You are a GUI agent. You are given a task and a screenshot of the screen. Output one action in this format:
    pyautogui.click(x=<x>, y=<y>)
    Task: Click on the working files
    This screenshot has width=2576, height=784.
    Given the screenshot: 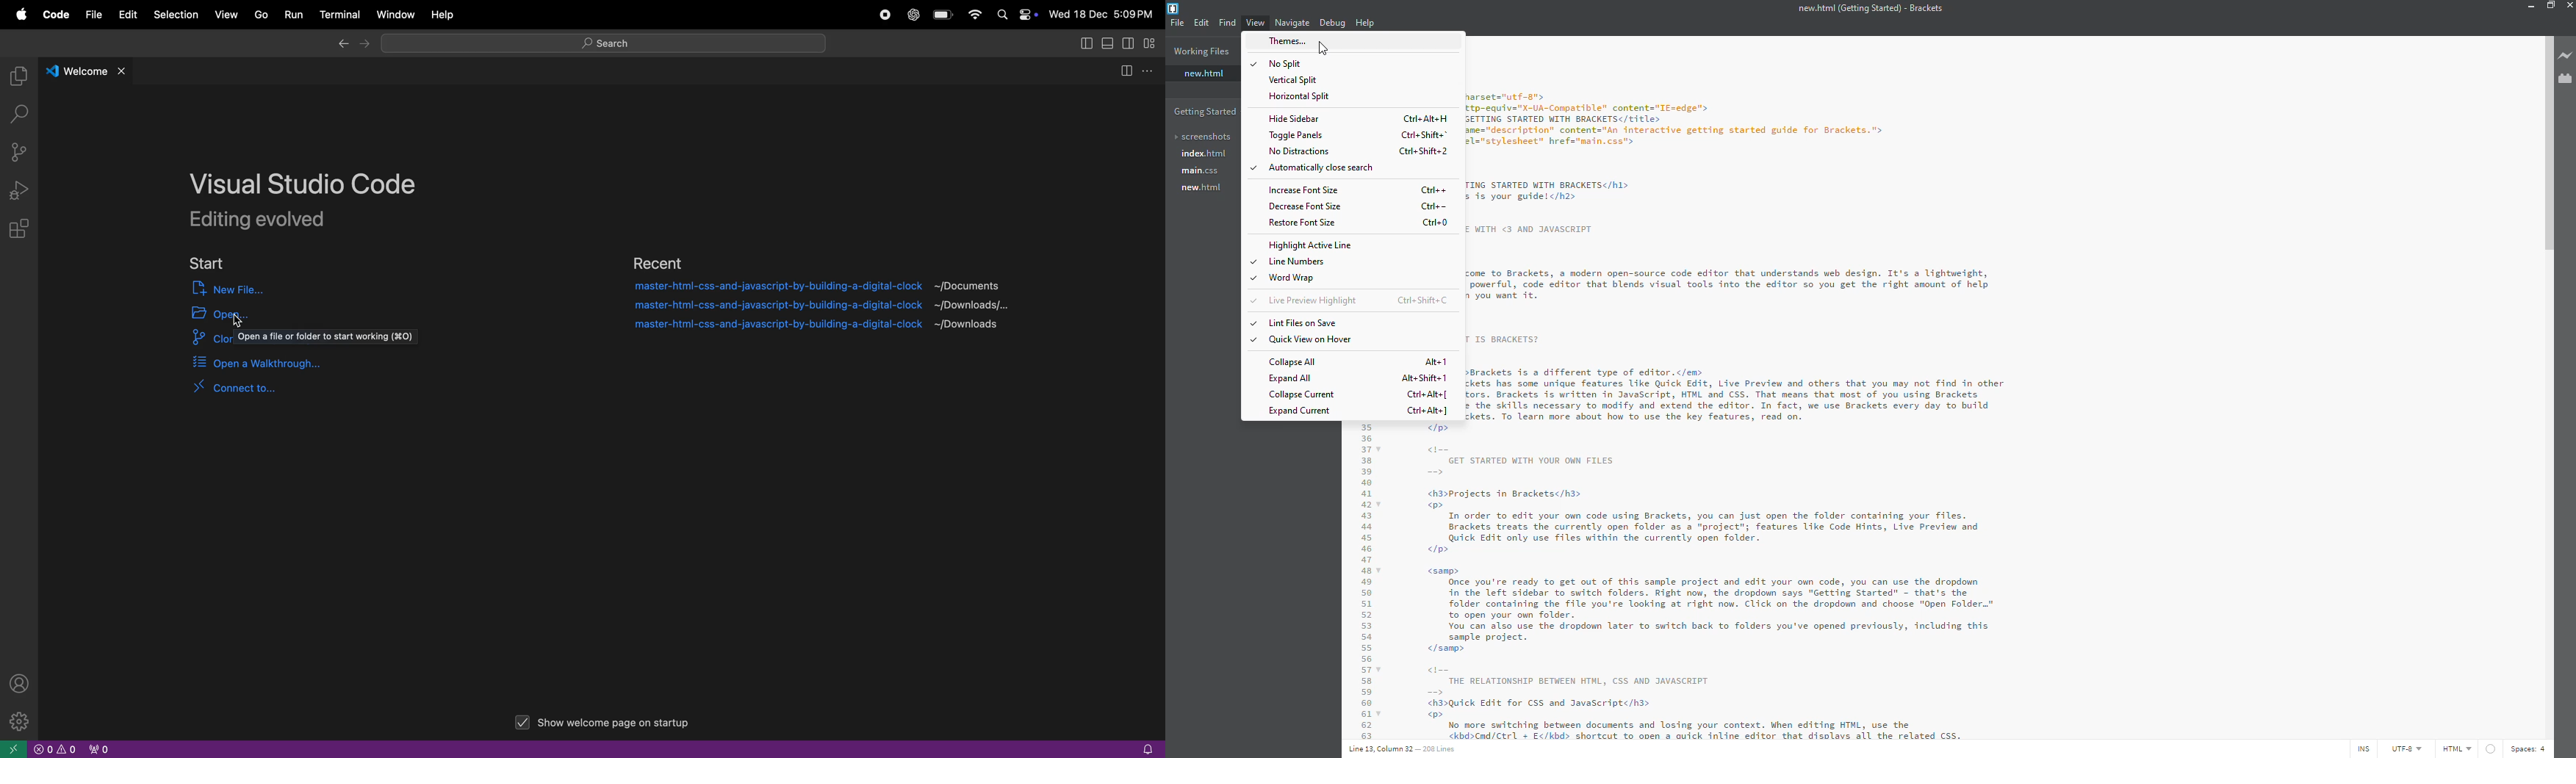 What is the action you would take?
    pyautogui.click(x=1204, y=51)
    